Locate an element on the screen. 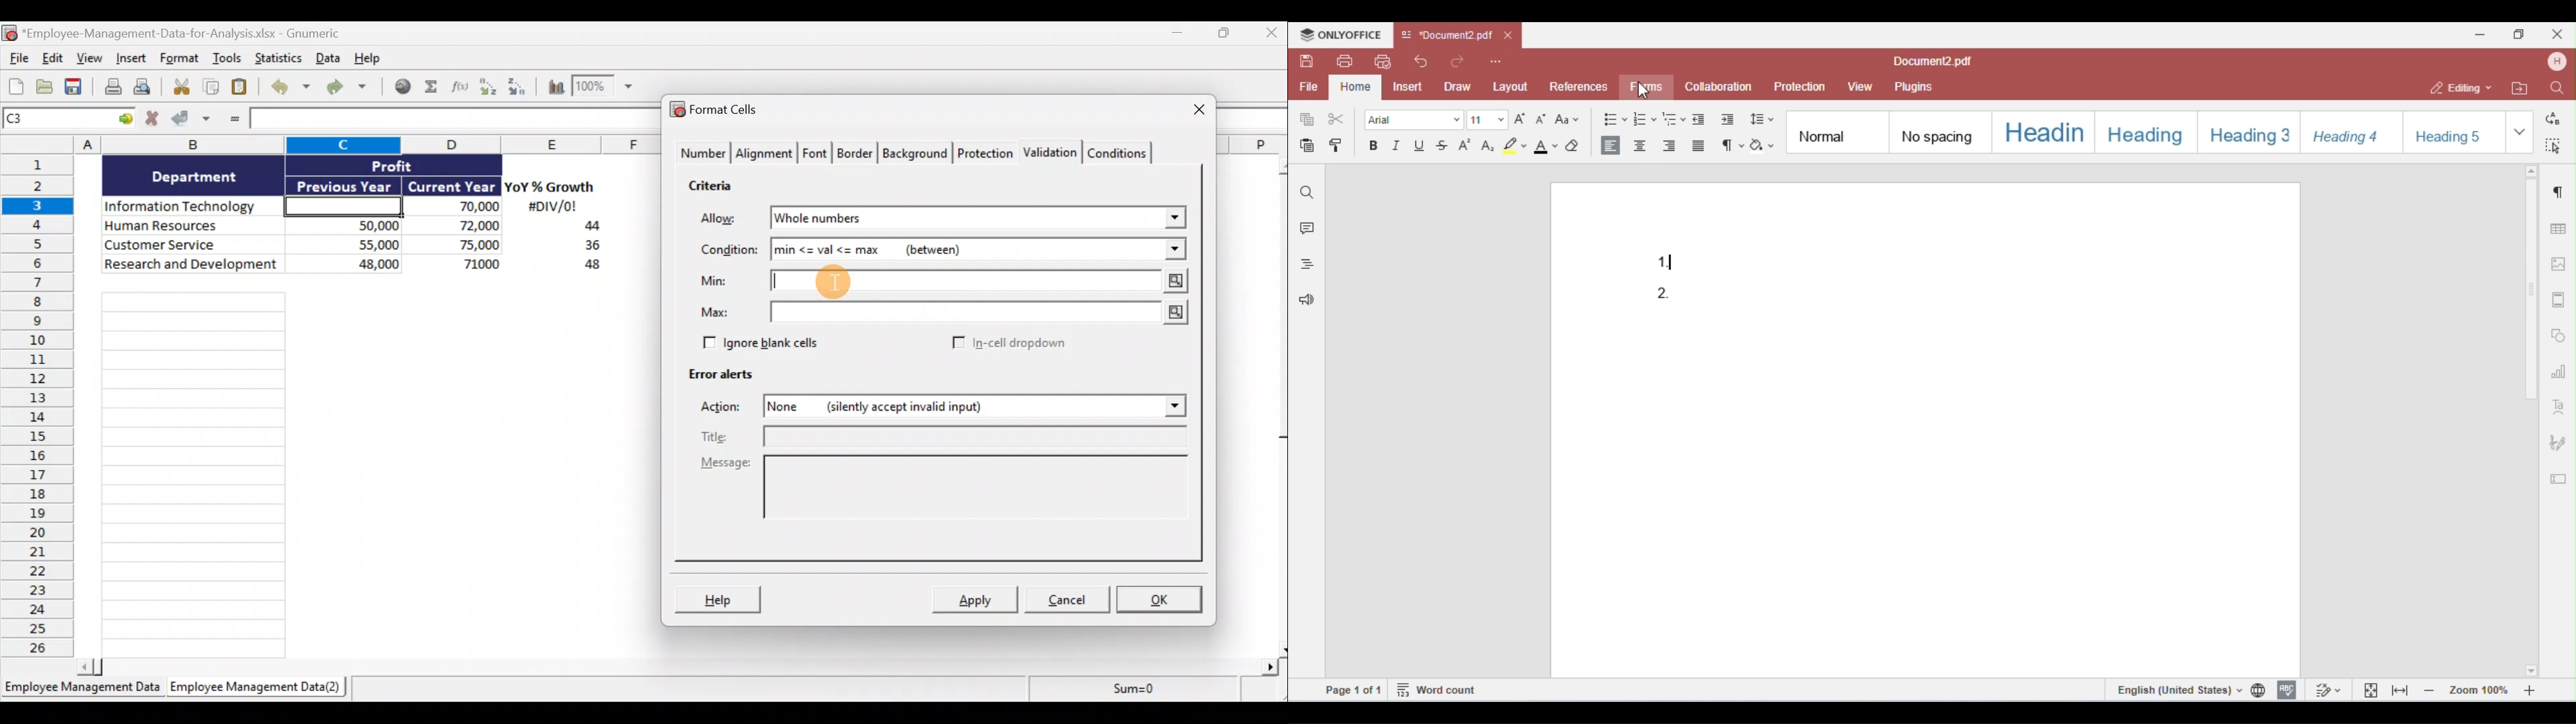  Max value is located at coordinates (976, 312).